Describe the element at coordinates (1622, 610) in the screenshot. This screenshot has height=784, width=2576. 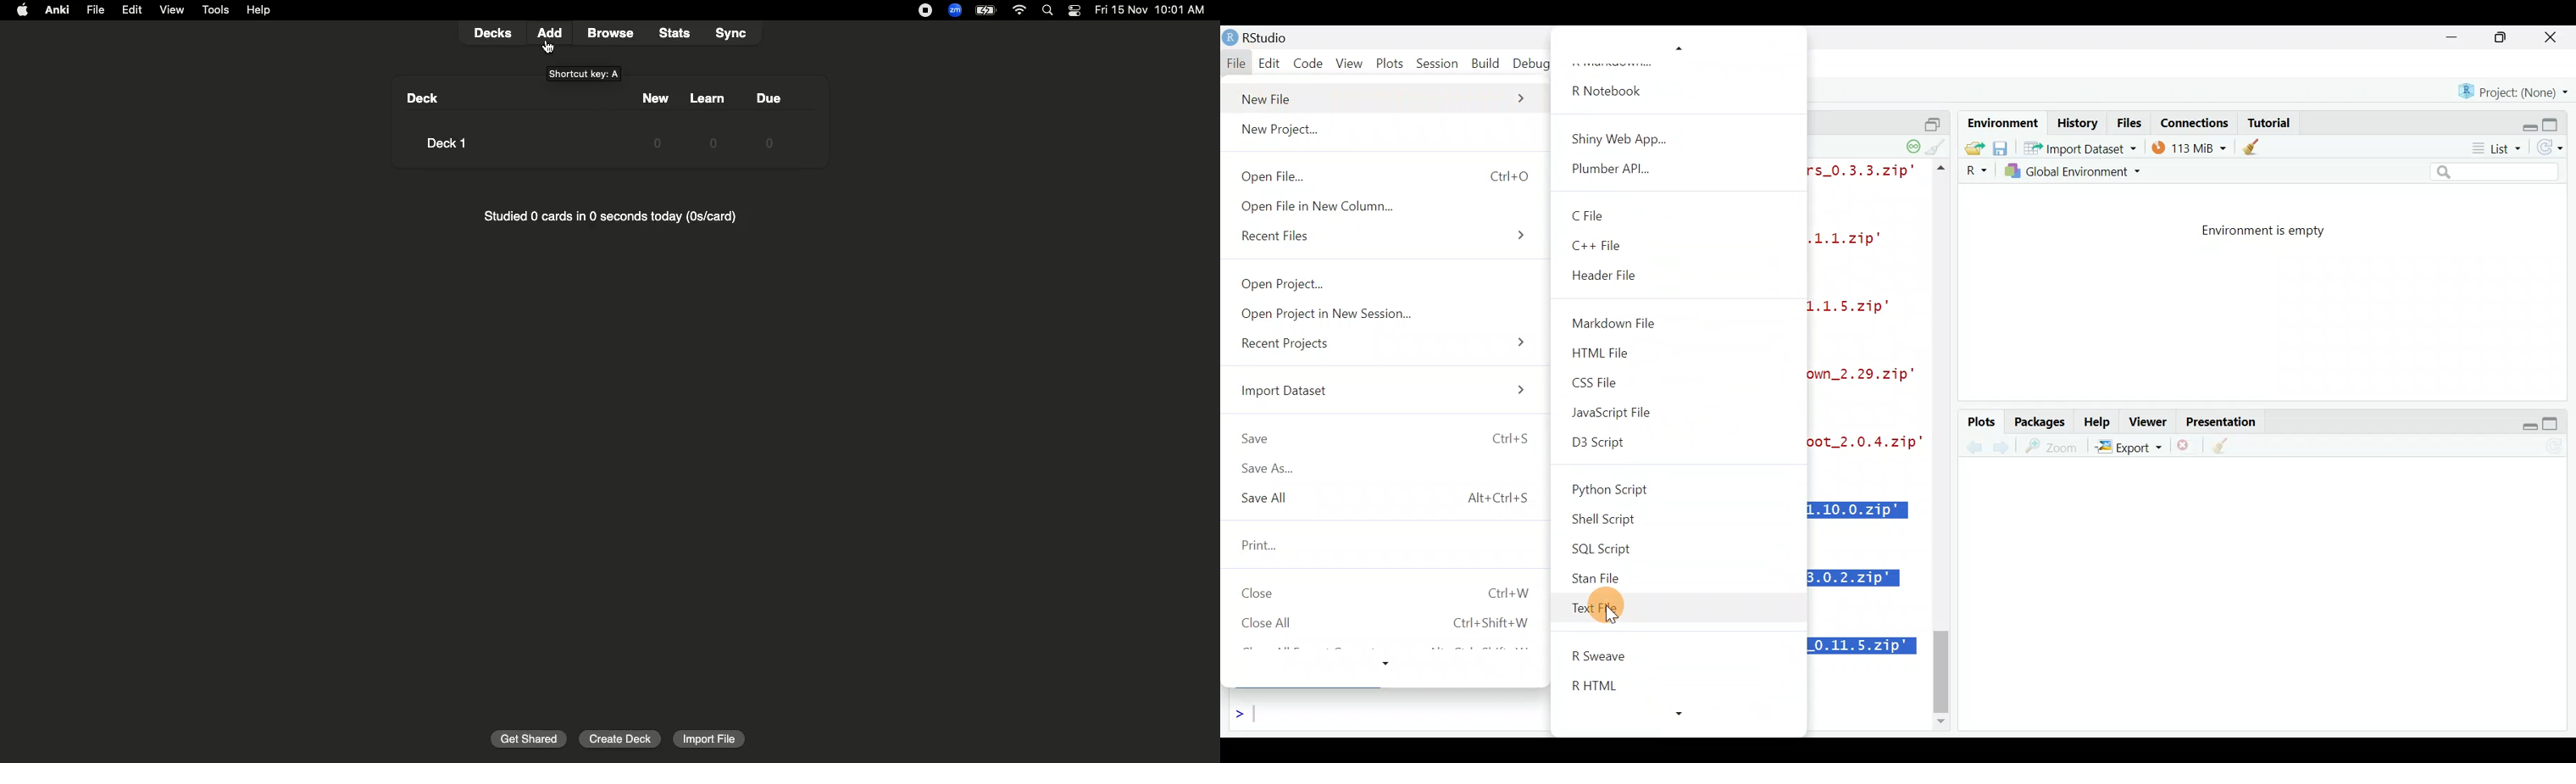
I see `Cursor` at that location.